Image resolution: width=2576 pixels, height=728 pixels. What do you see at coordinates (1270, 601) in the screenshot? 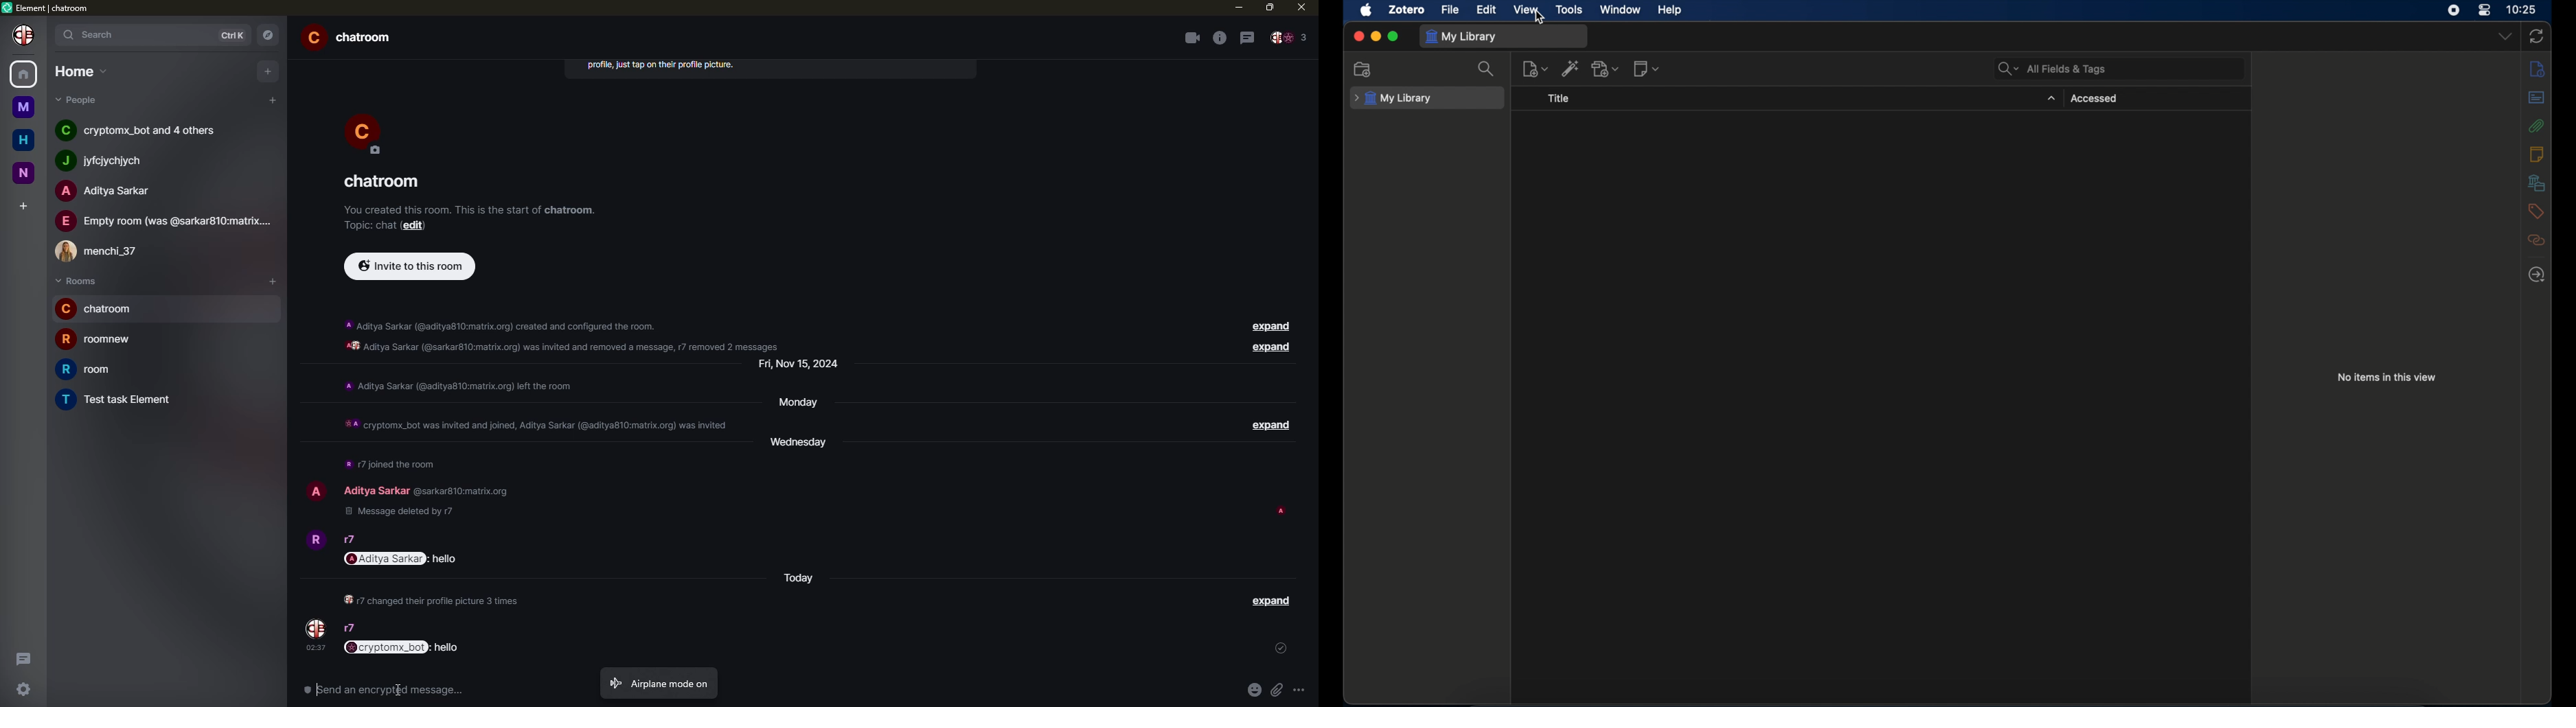
I see `expand` at bounding box center [1270, 601].